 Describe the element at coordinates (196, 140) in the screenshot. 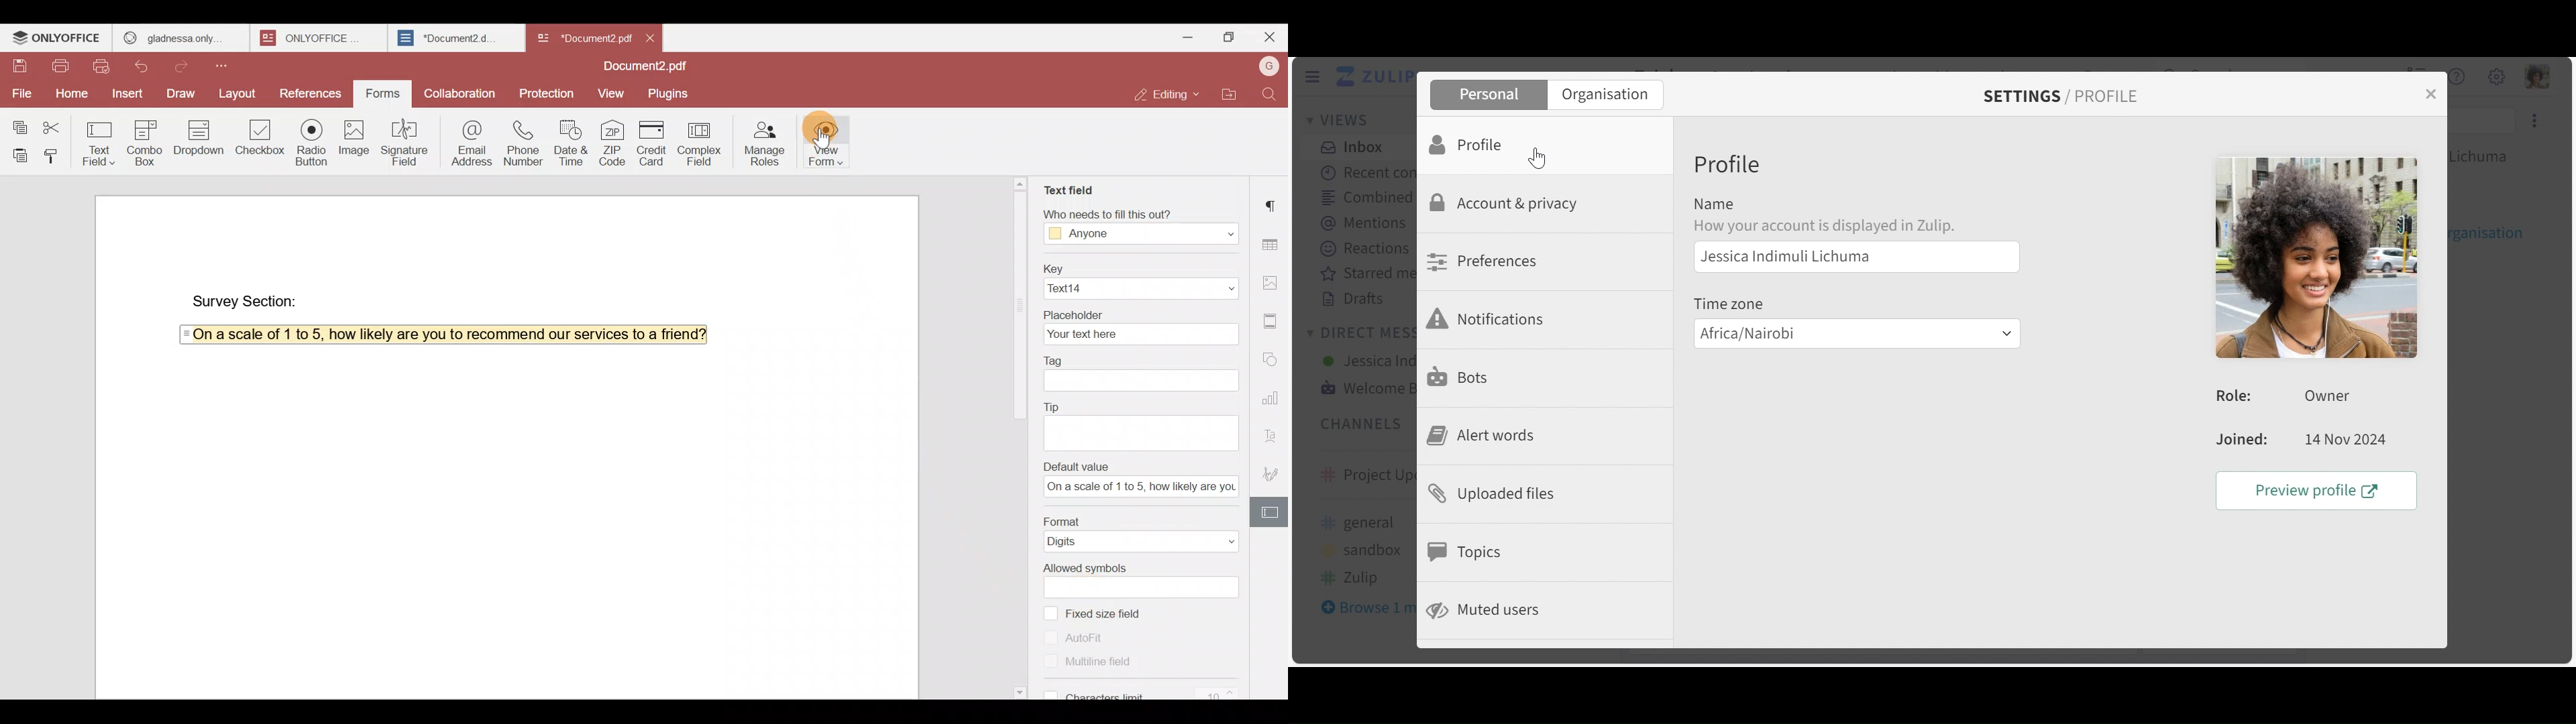

I see `Dropdown` at that location.